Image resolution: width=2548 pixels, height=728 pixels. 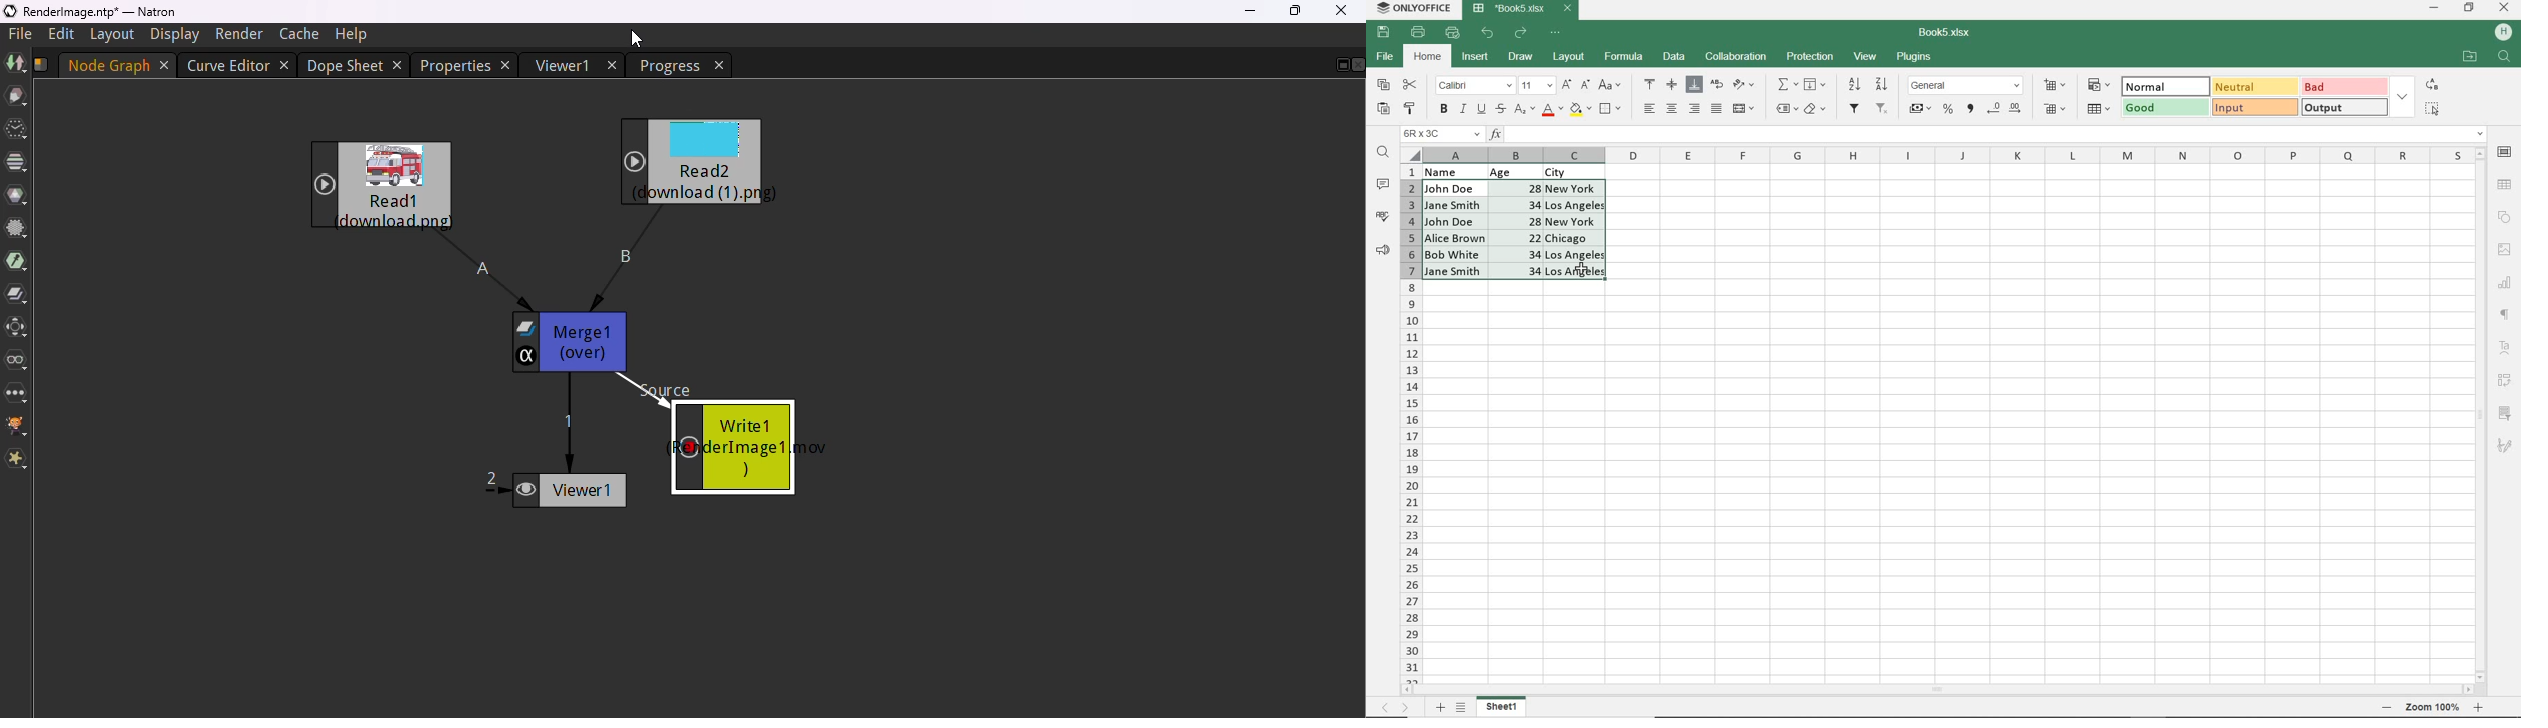 What do you see at coordinates (1411, 85) in the screenshot?
I see `CUT` at bounding box center [1411, 85].